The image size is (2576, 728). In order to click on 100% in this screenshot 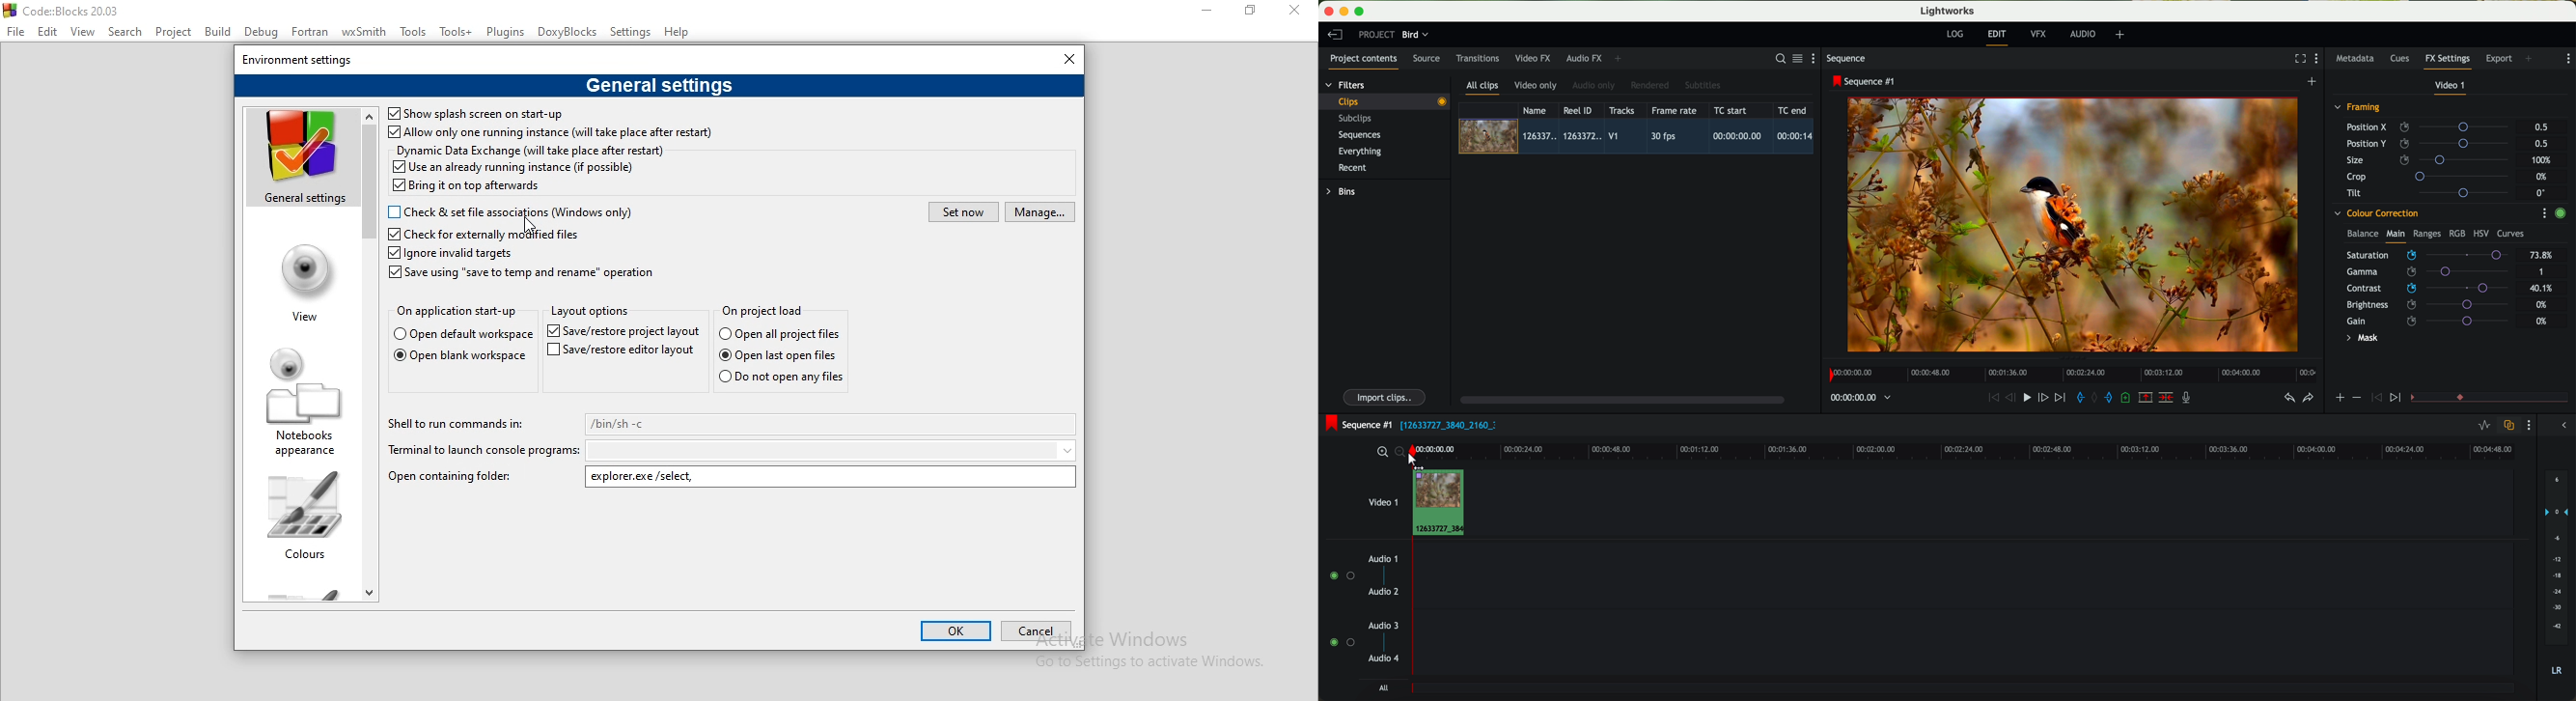, I will do `click(2544, 160)`.